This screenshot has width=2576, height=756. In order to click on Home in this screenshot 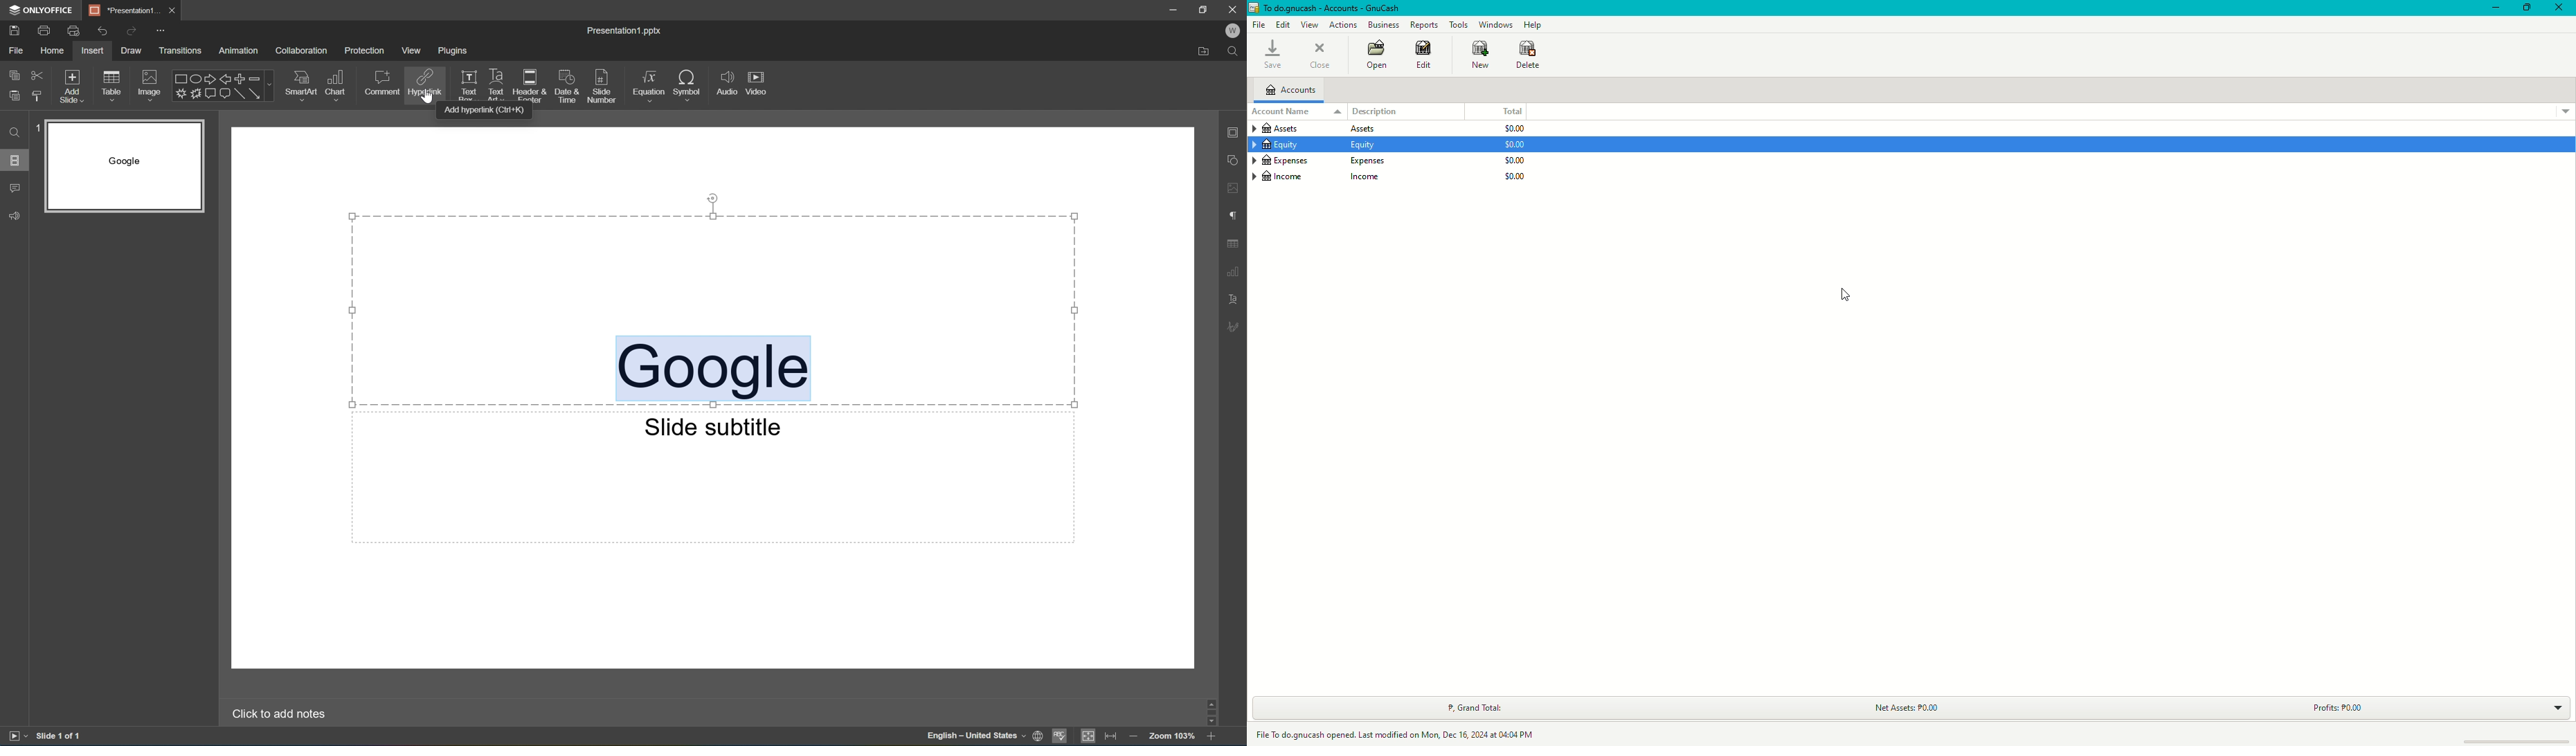, I will do `click(54, 50)`.